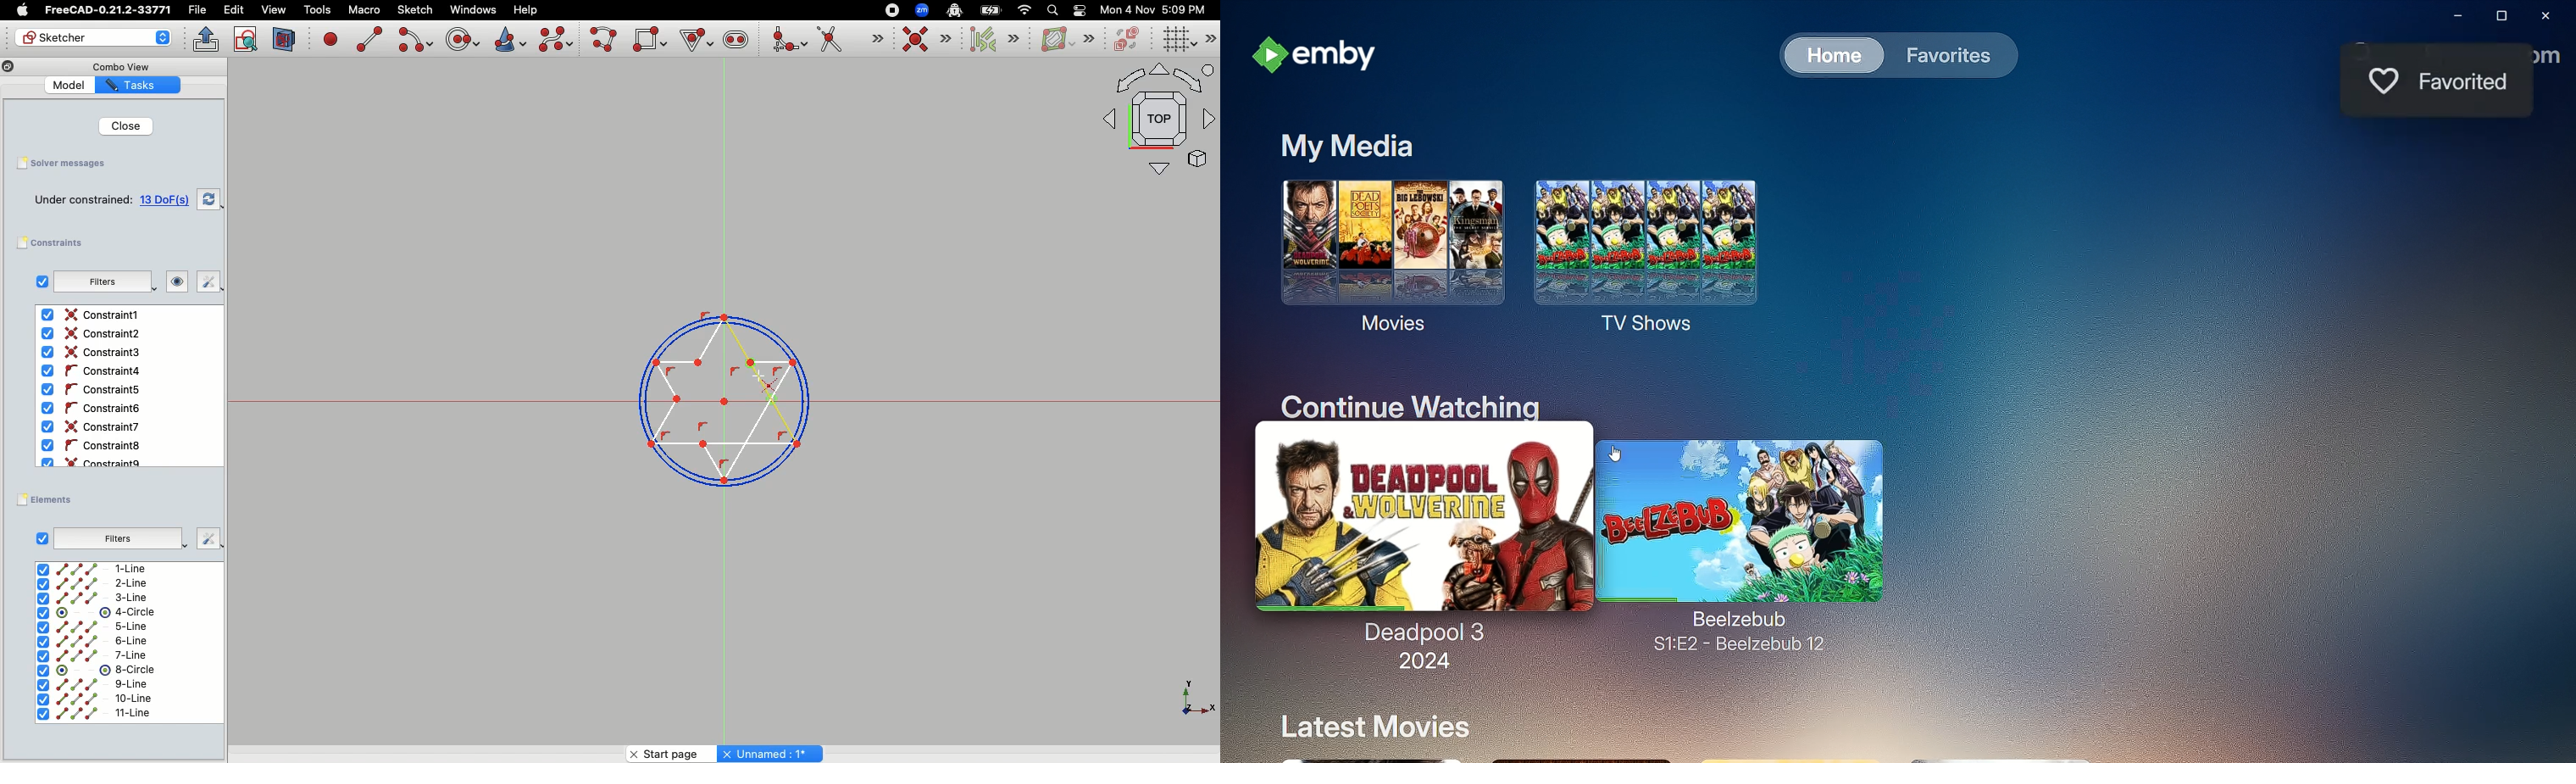  I want to click on Start page, so click(668, 751).